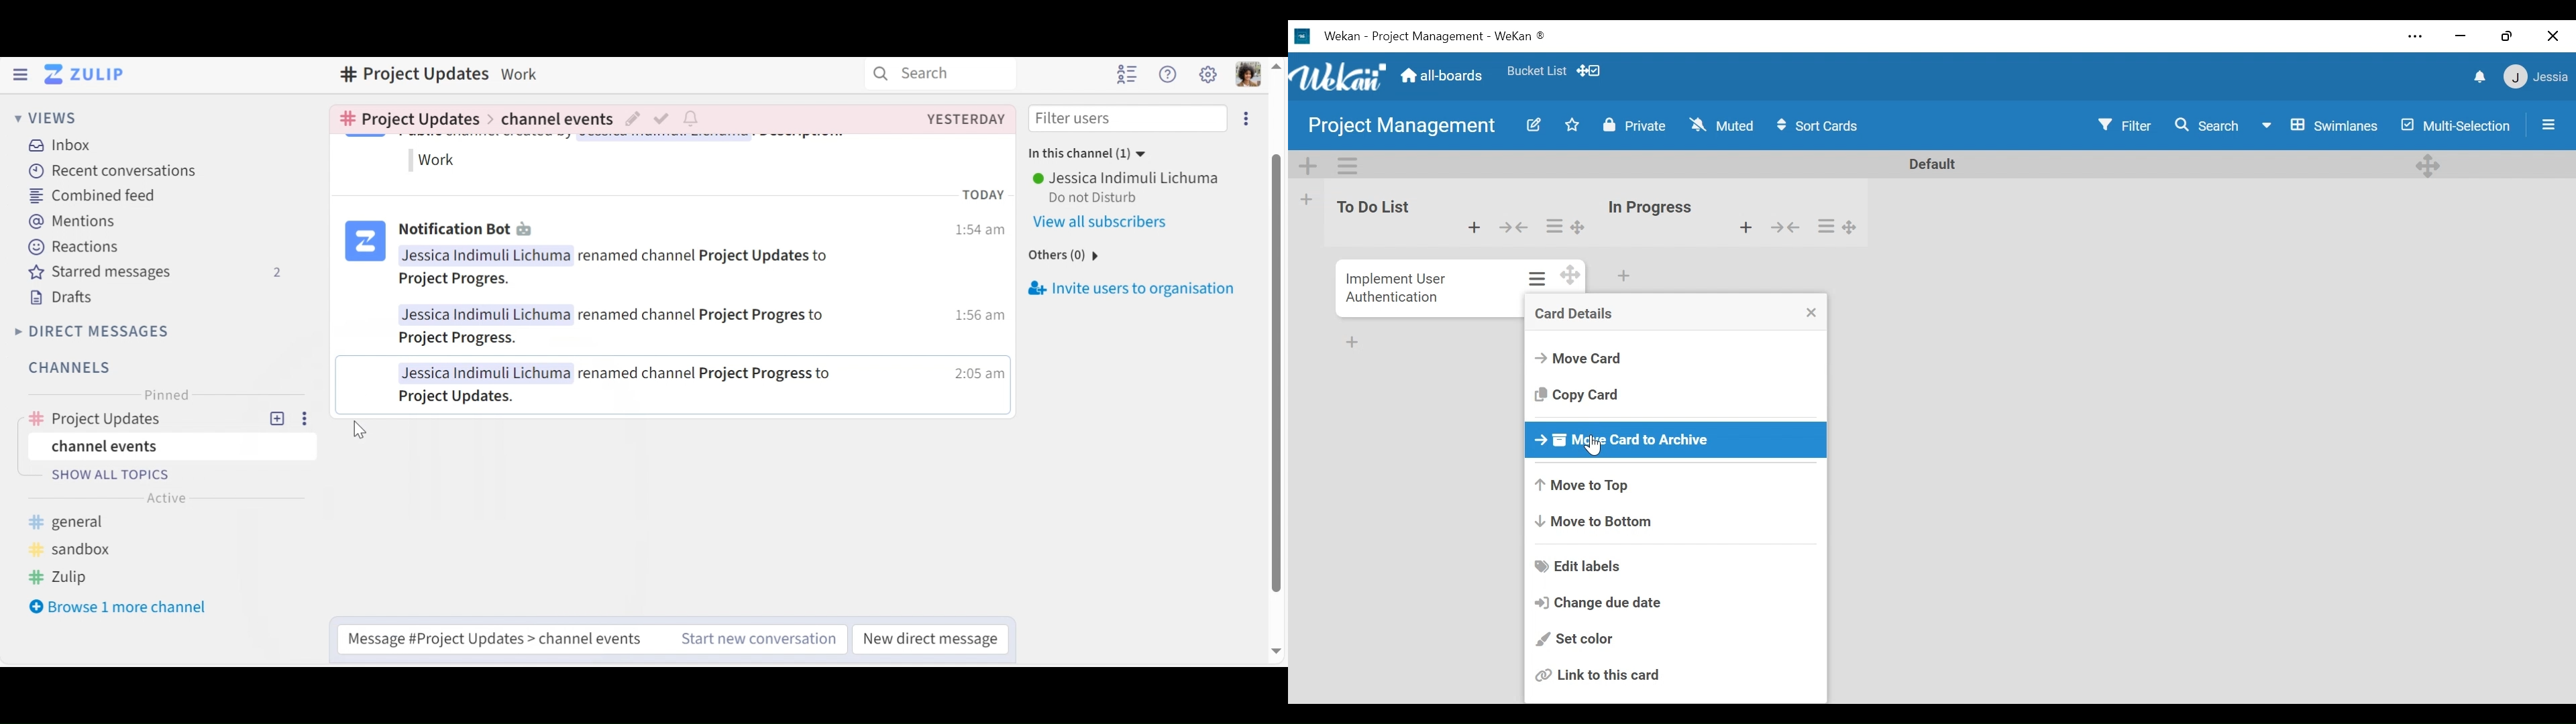 The image size is (2576, 728). What do you see at coordinates (1342, 76) in the screenshot?
I see `Wekan Icon` at bounding box center [1342, 76].